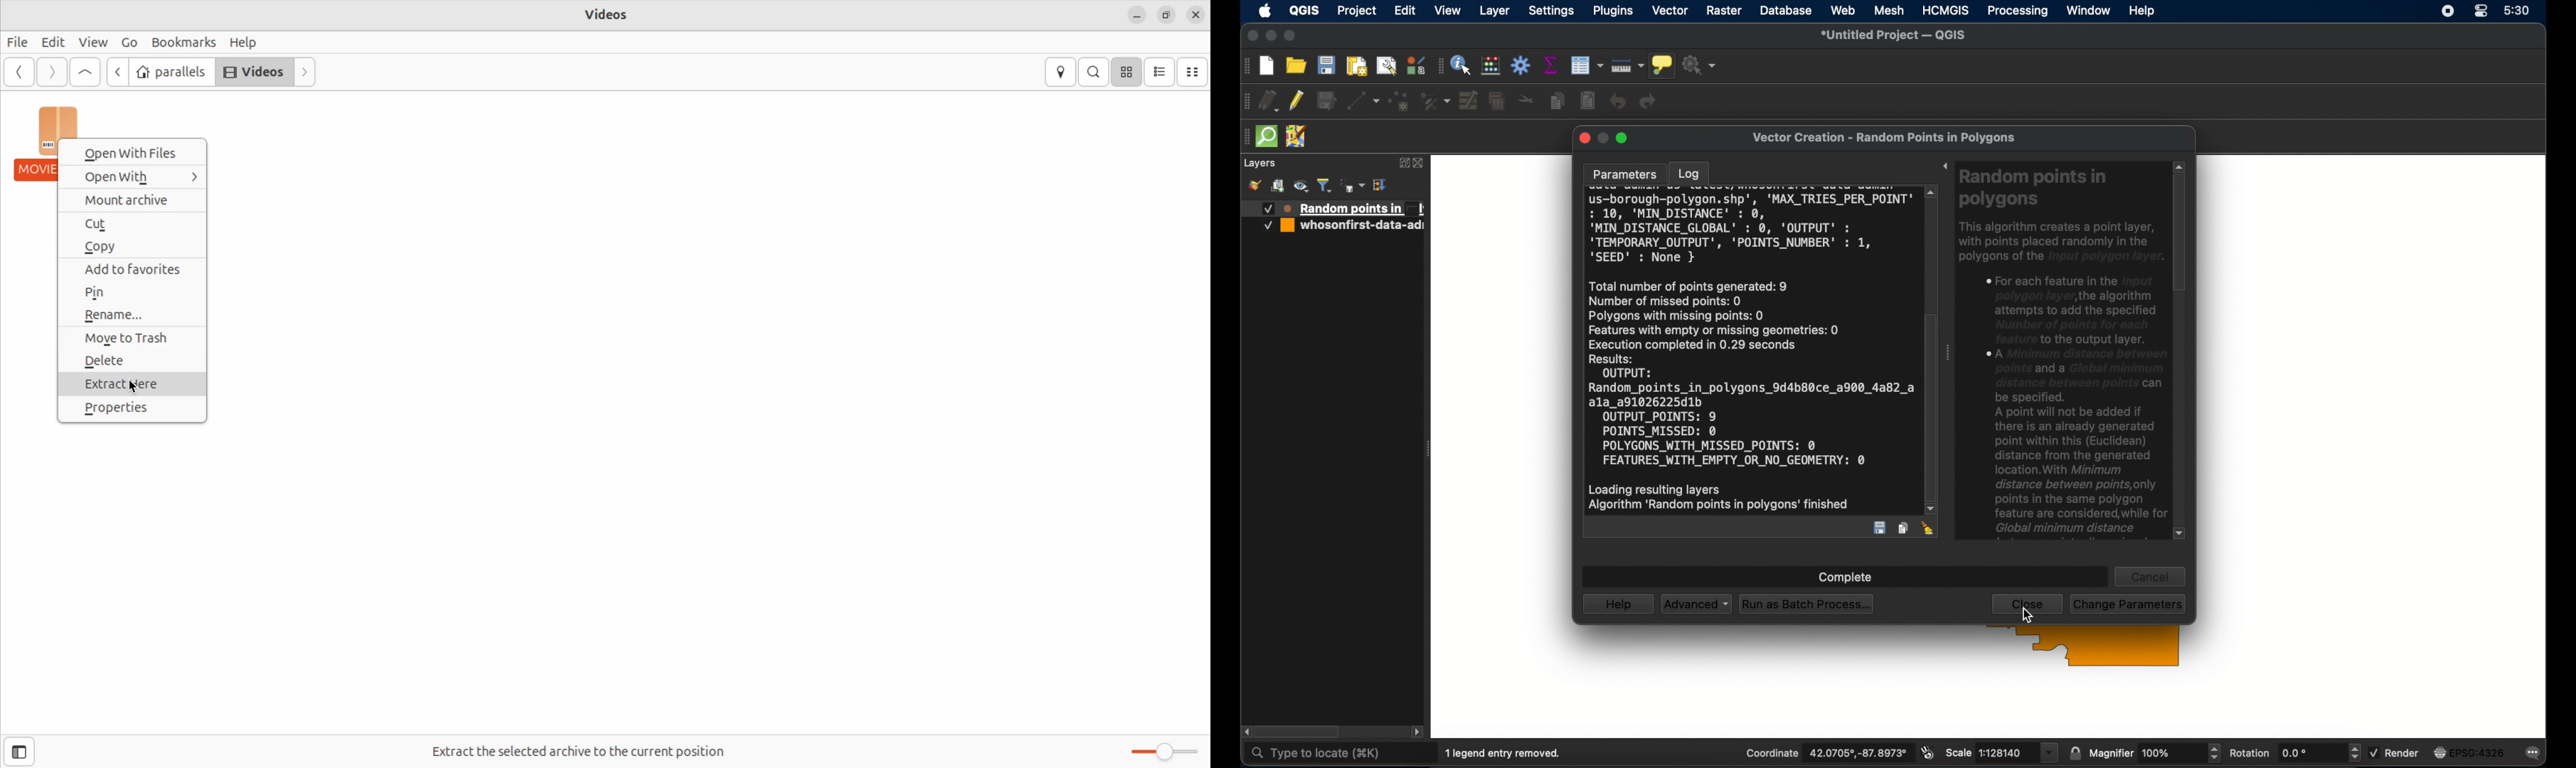 The image size is (2576, 784). Describe the element at coordinates (2179, 166) in the screenshot. I see `scroll up arrow` at that location.